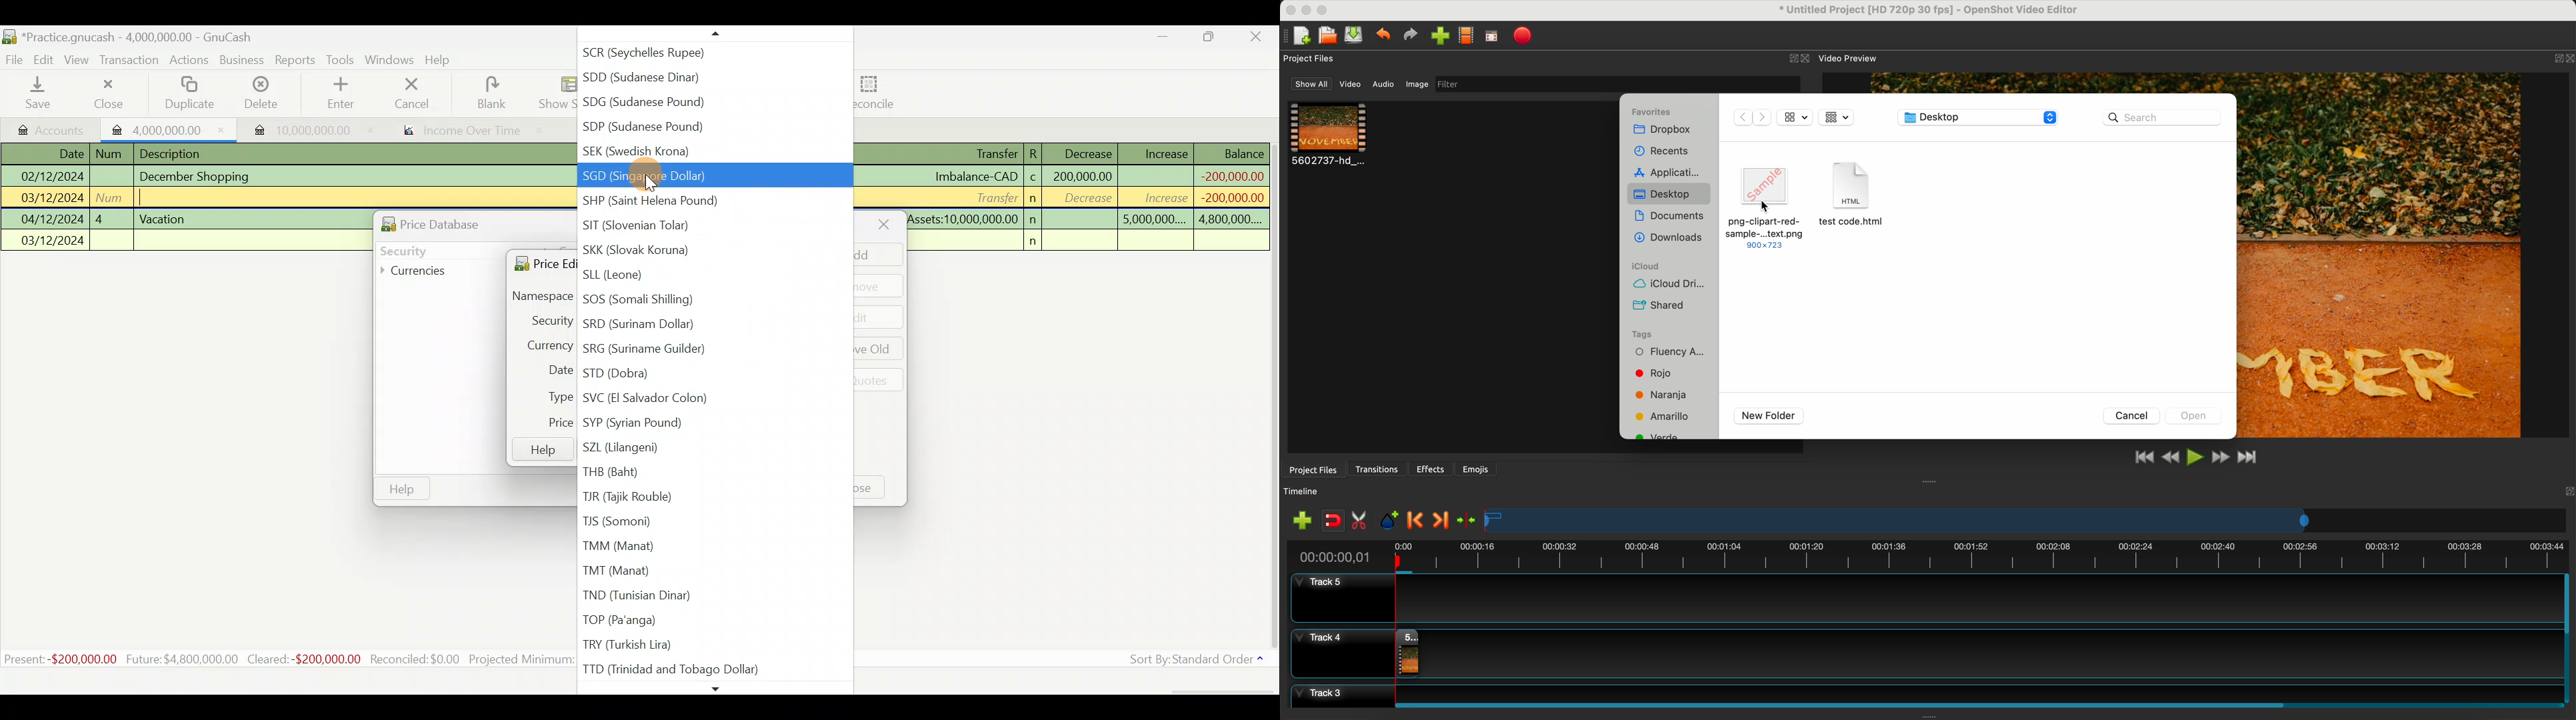 Image resolution: width=2576 pixels, height=728 pixels. Describe the element at coordinates (106, 93) in the screenshot. I see `Close` at that location.